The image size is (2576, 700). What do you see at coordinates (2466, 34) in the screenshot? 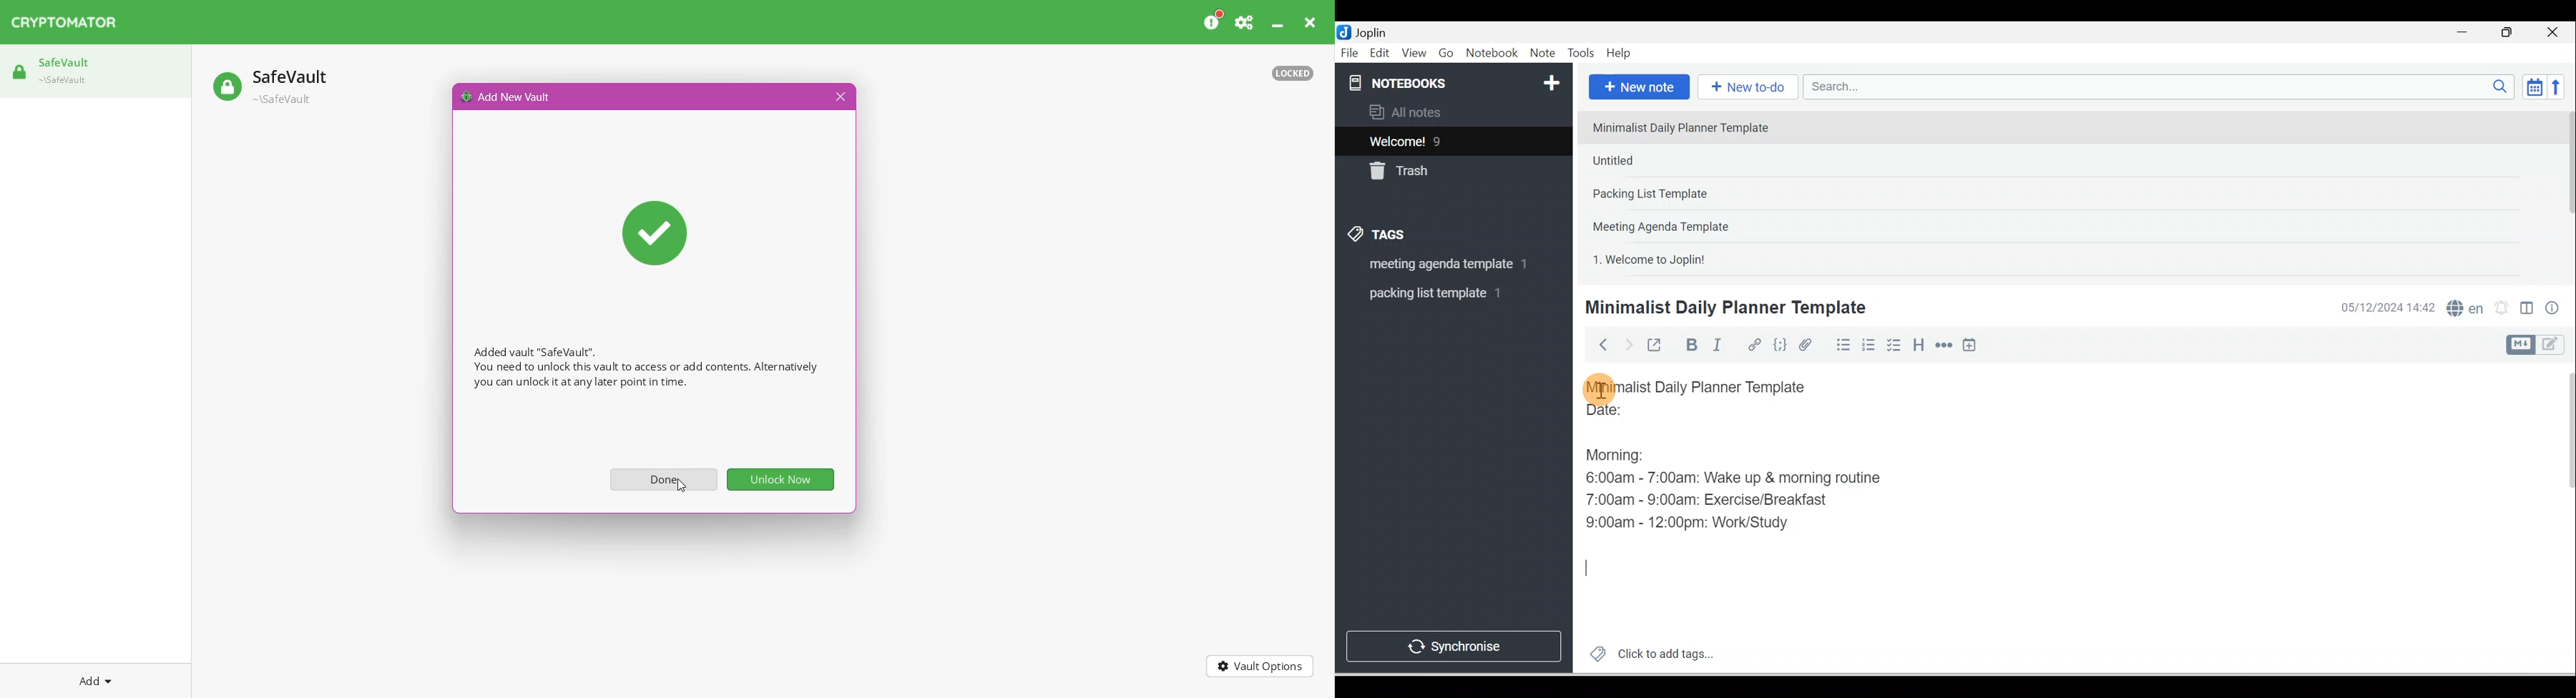
I see `Minimise` at bounding box center [2466, 34].